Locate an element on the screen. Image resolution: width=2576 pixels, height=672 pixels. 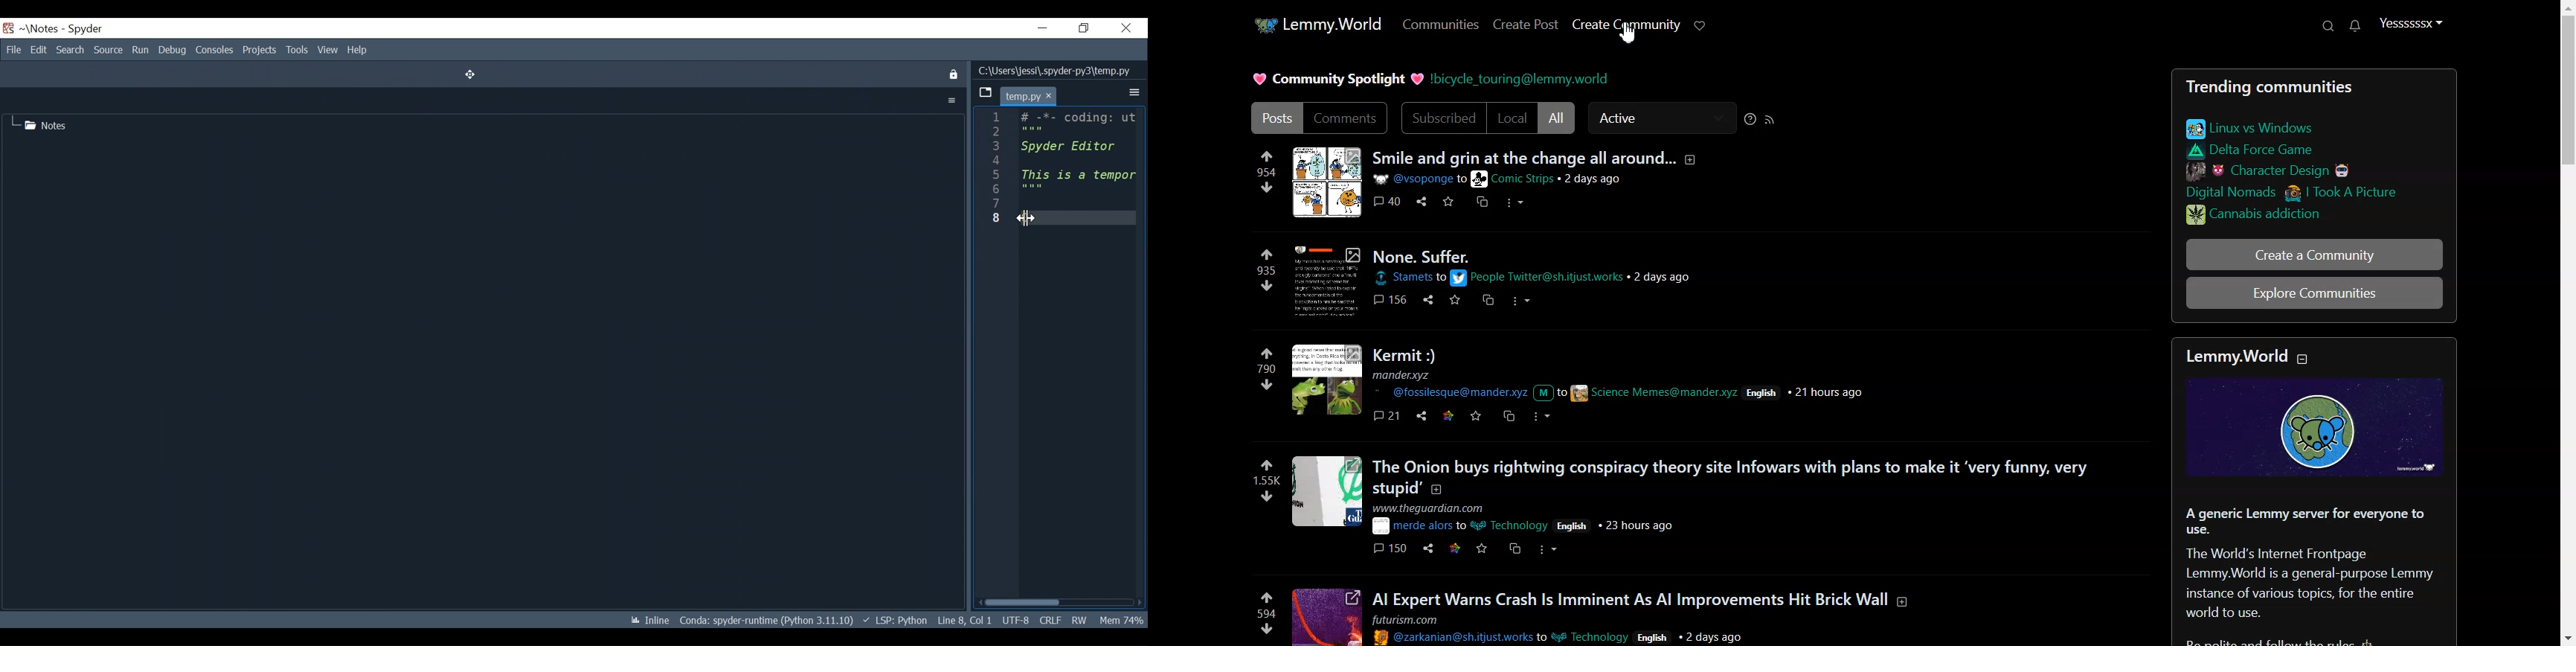
More Options is located at coordinates (1133, 93).